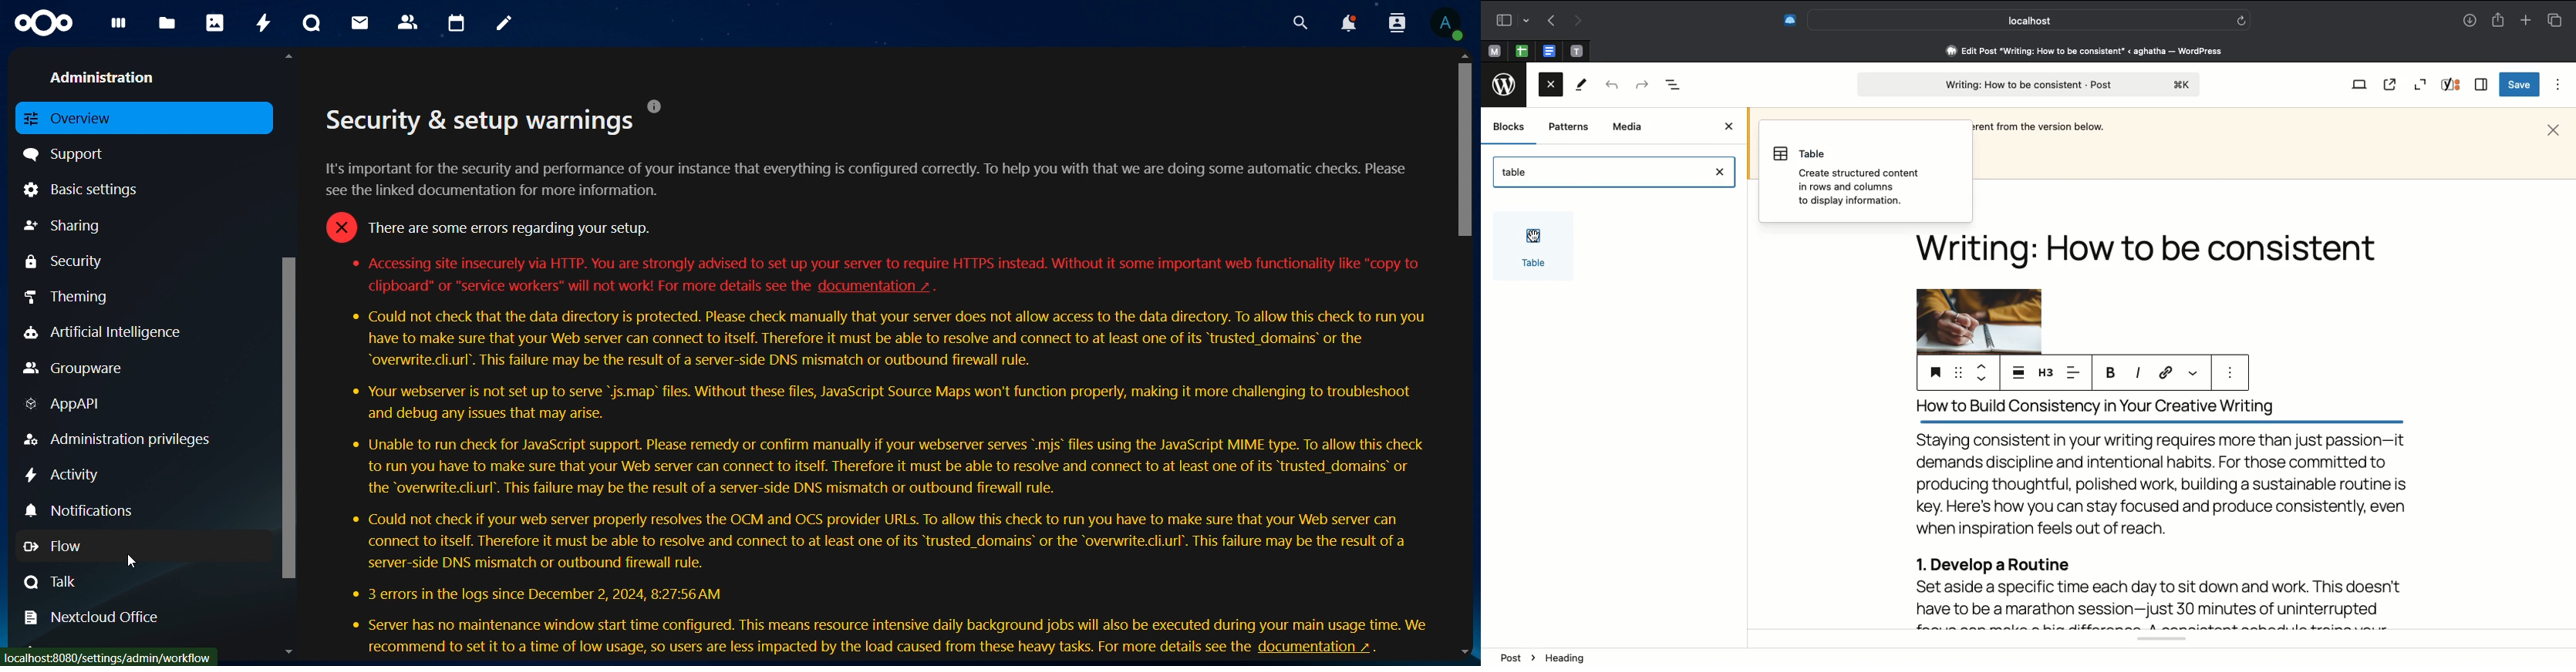  I want to click on View, so click(2356, 86).